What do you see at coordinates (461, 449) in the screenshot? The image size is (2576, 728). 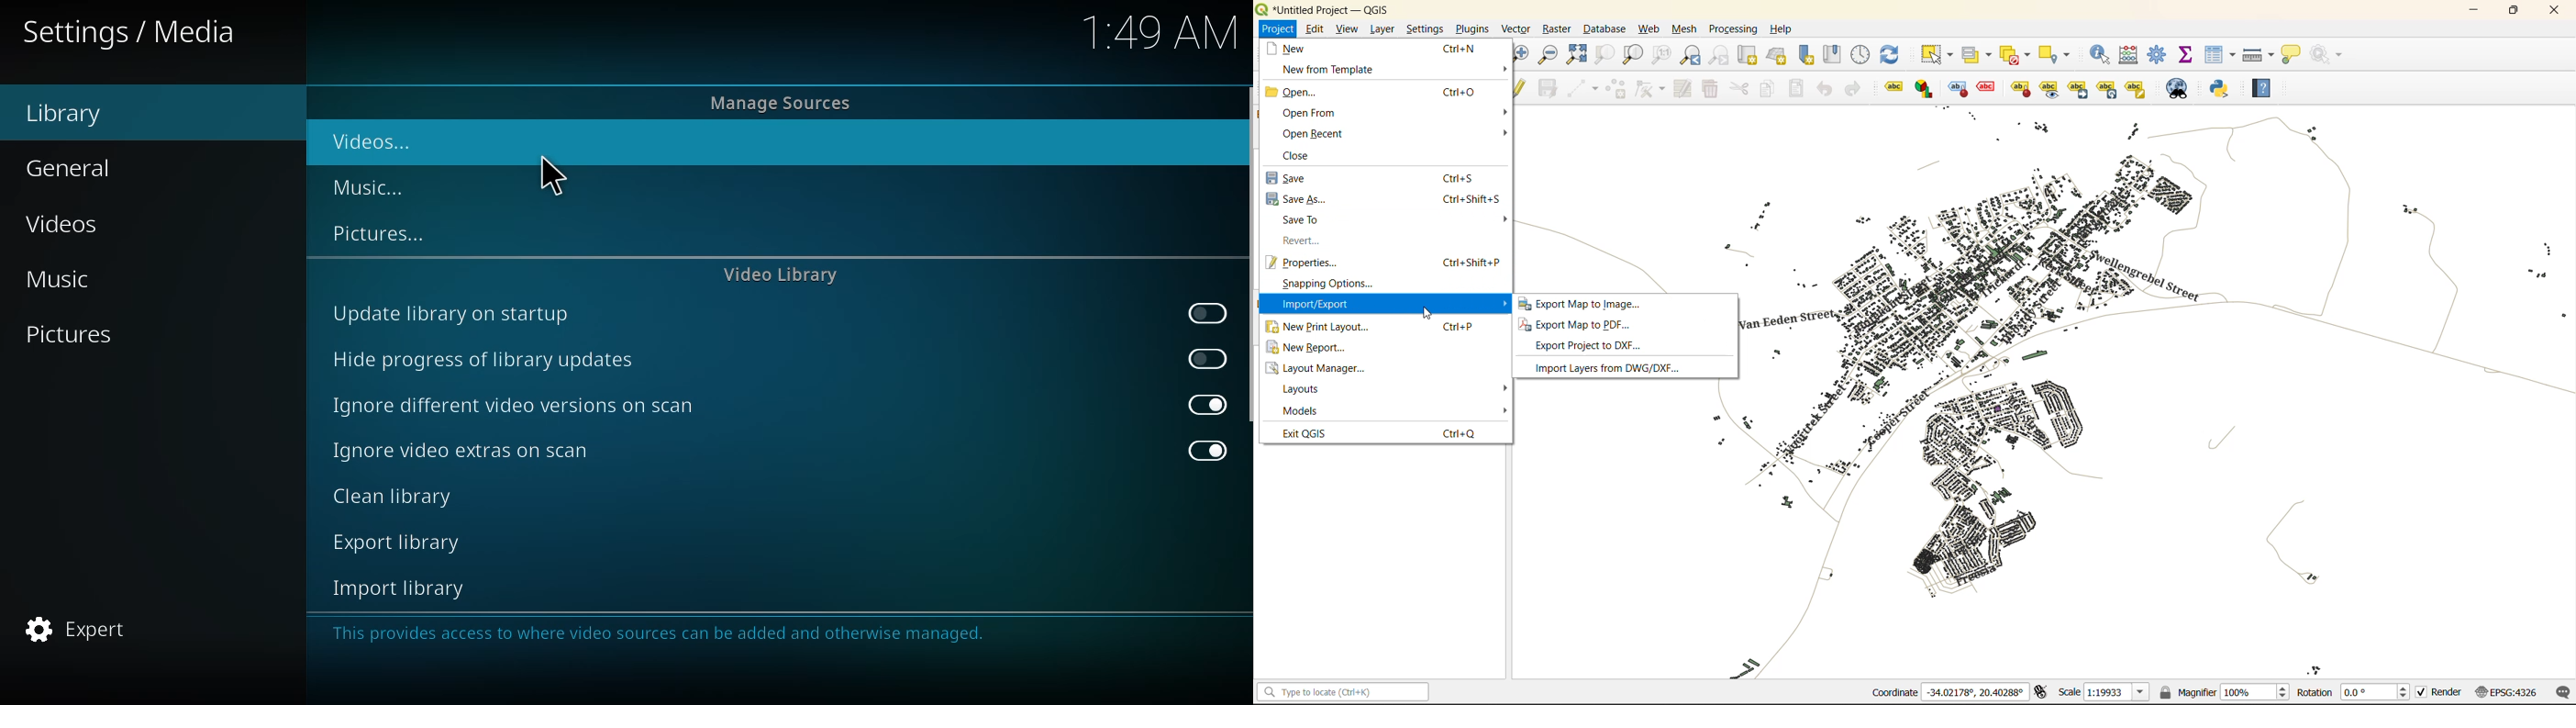 I see `ignore video extras` at bounding box center [461, 449].